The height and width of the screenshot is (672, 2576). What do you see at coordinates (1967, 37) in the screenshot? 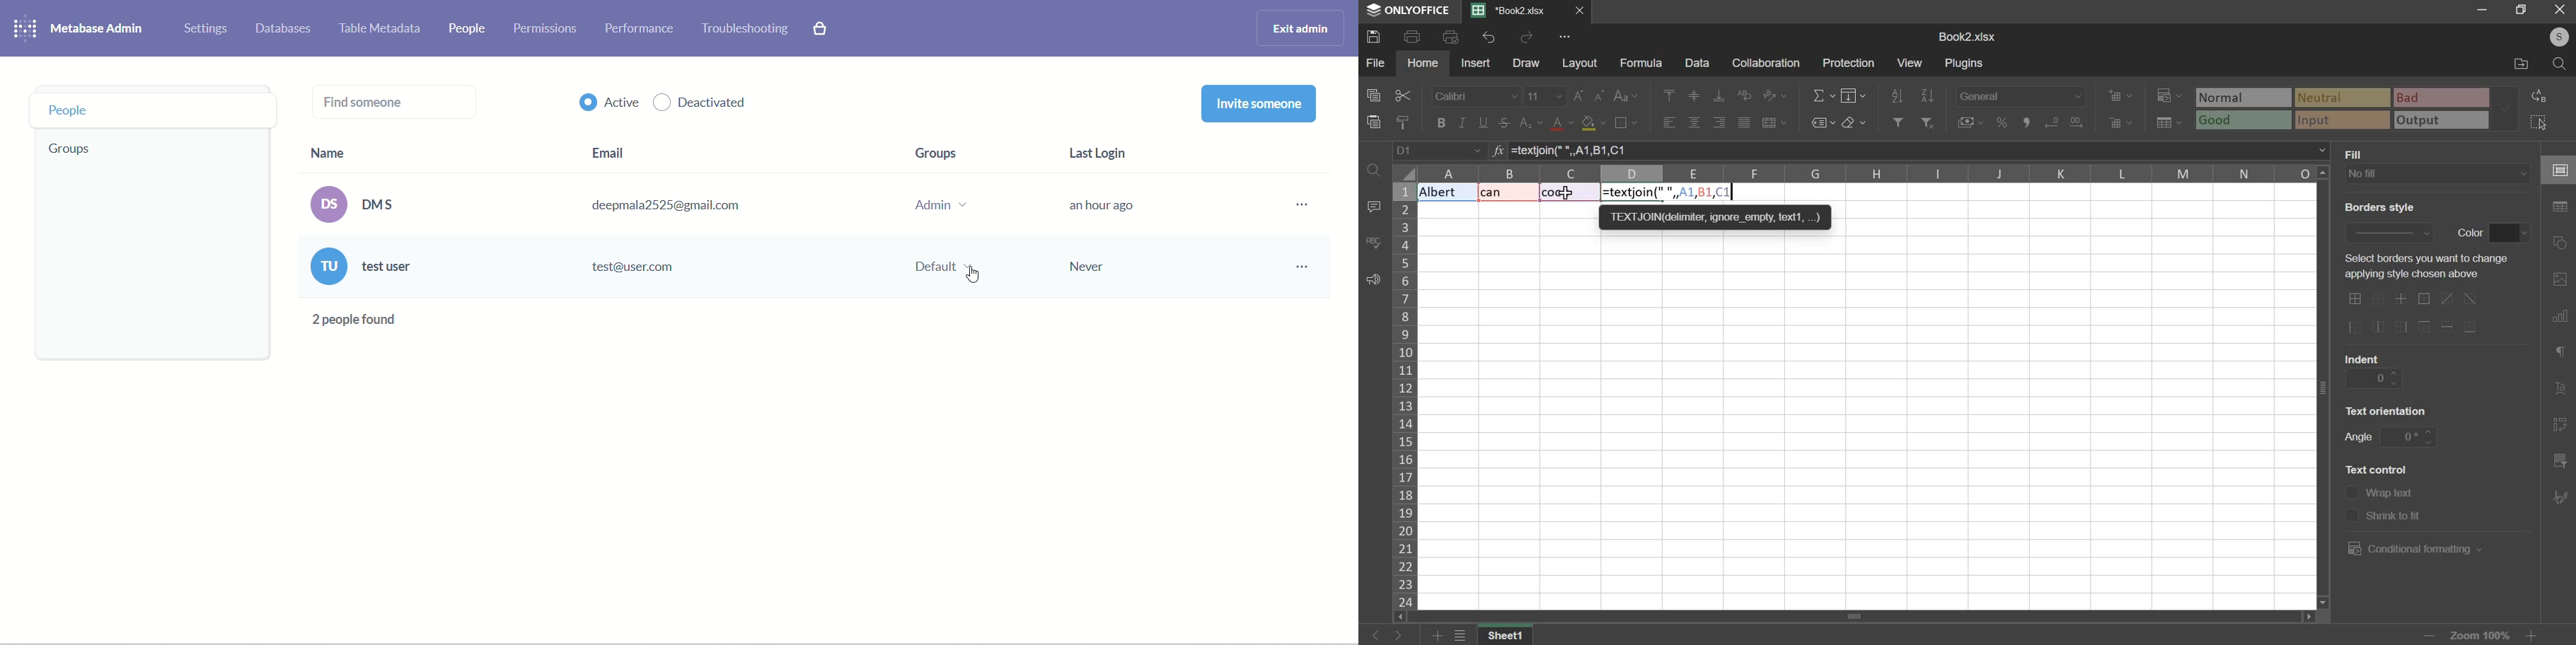
I see `spreadsheet name` at bounding box center [1967, 37].